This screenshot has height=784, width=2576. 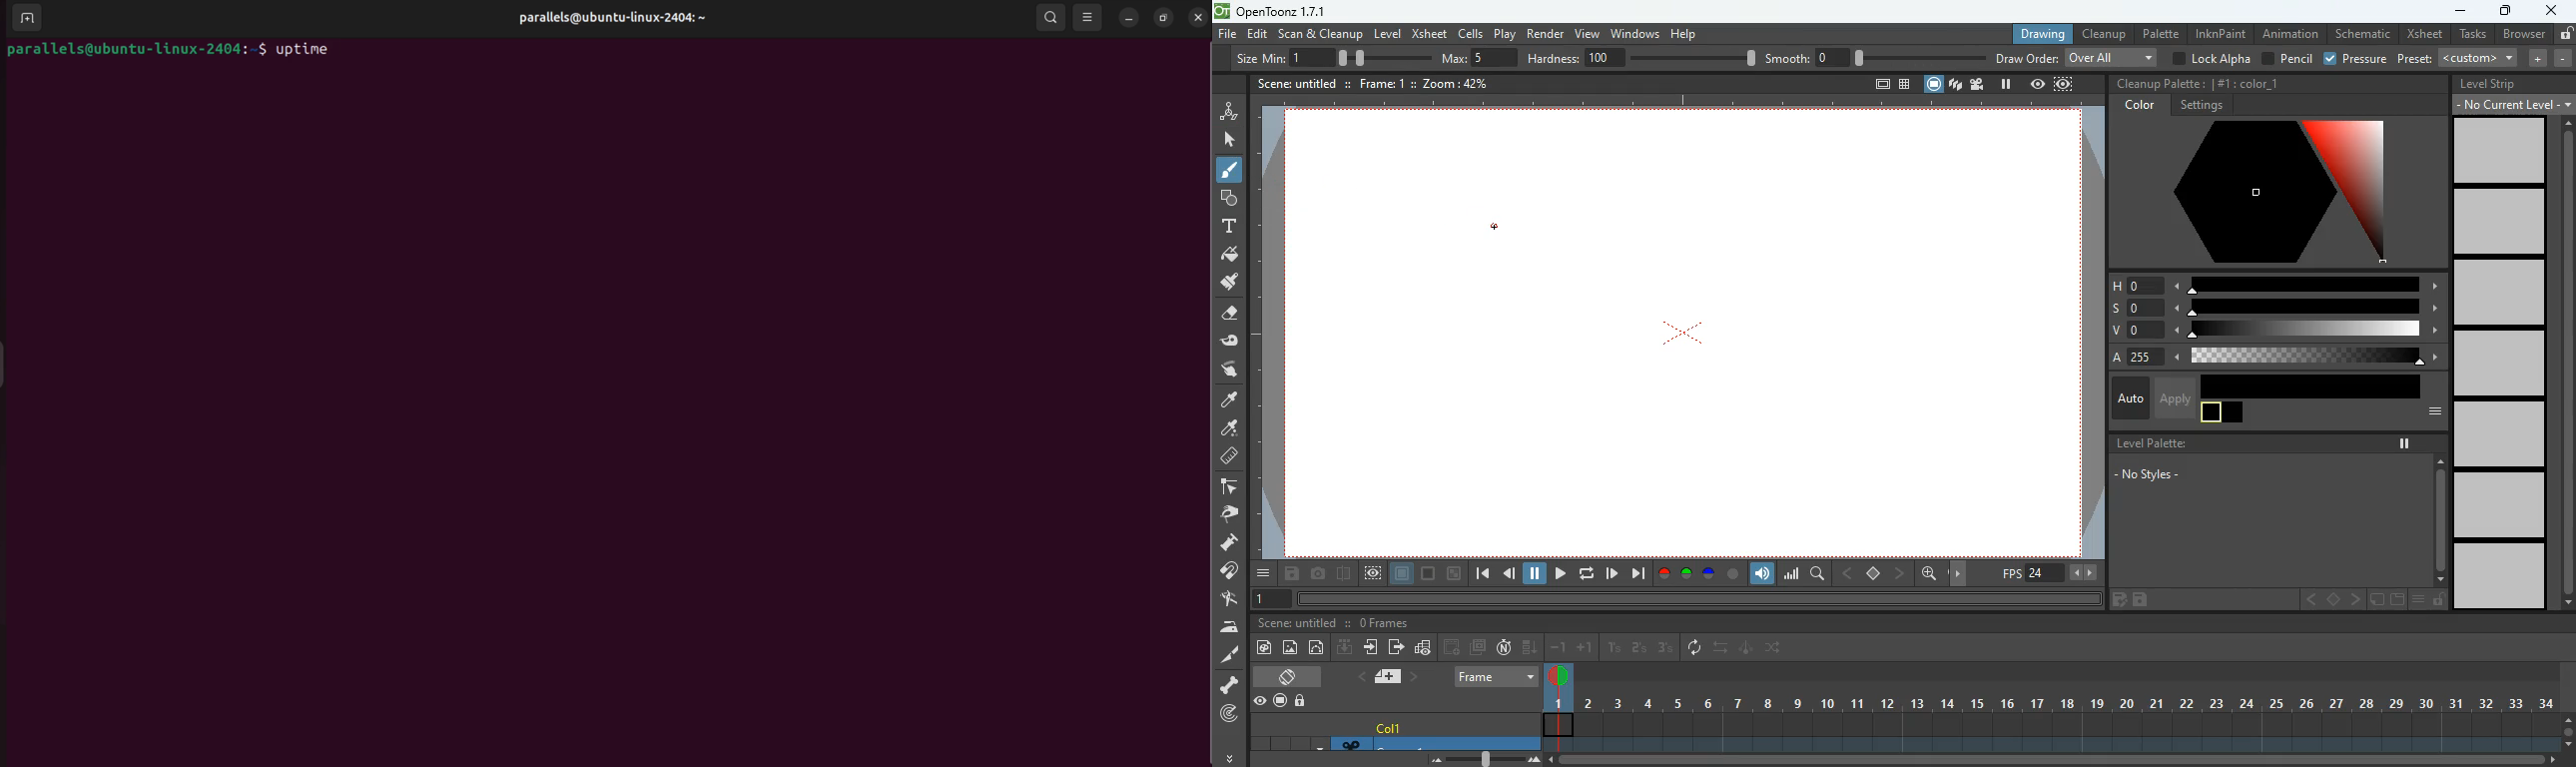 What do you see at coordinates (1611, 573) in the screenshot?
I see `forward` at bounding box center [1611, 573].